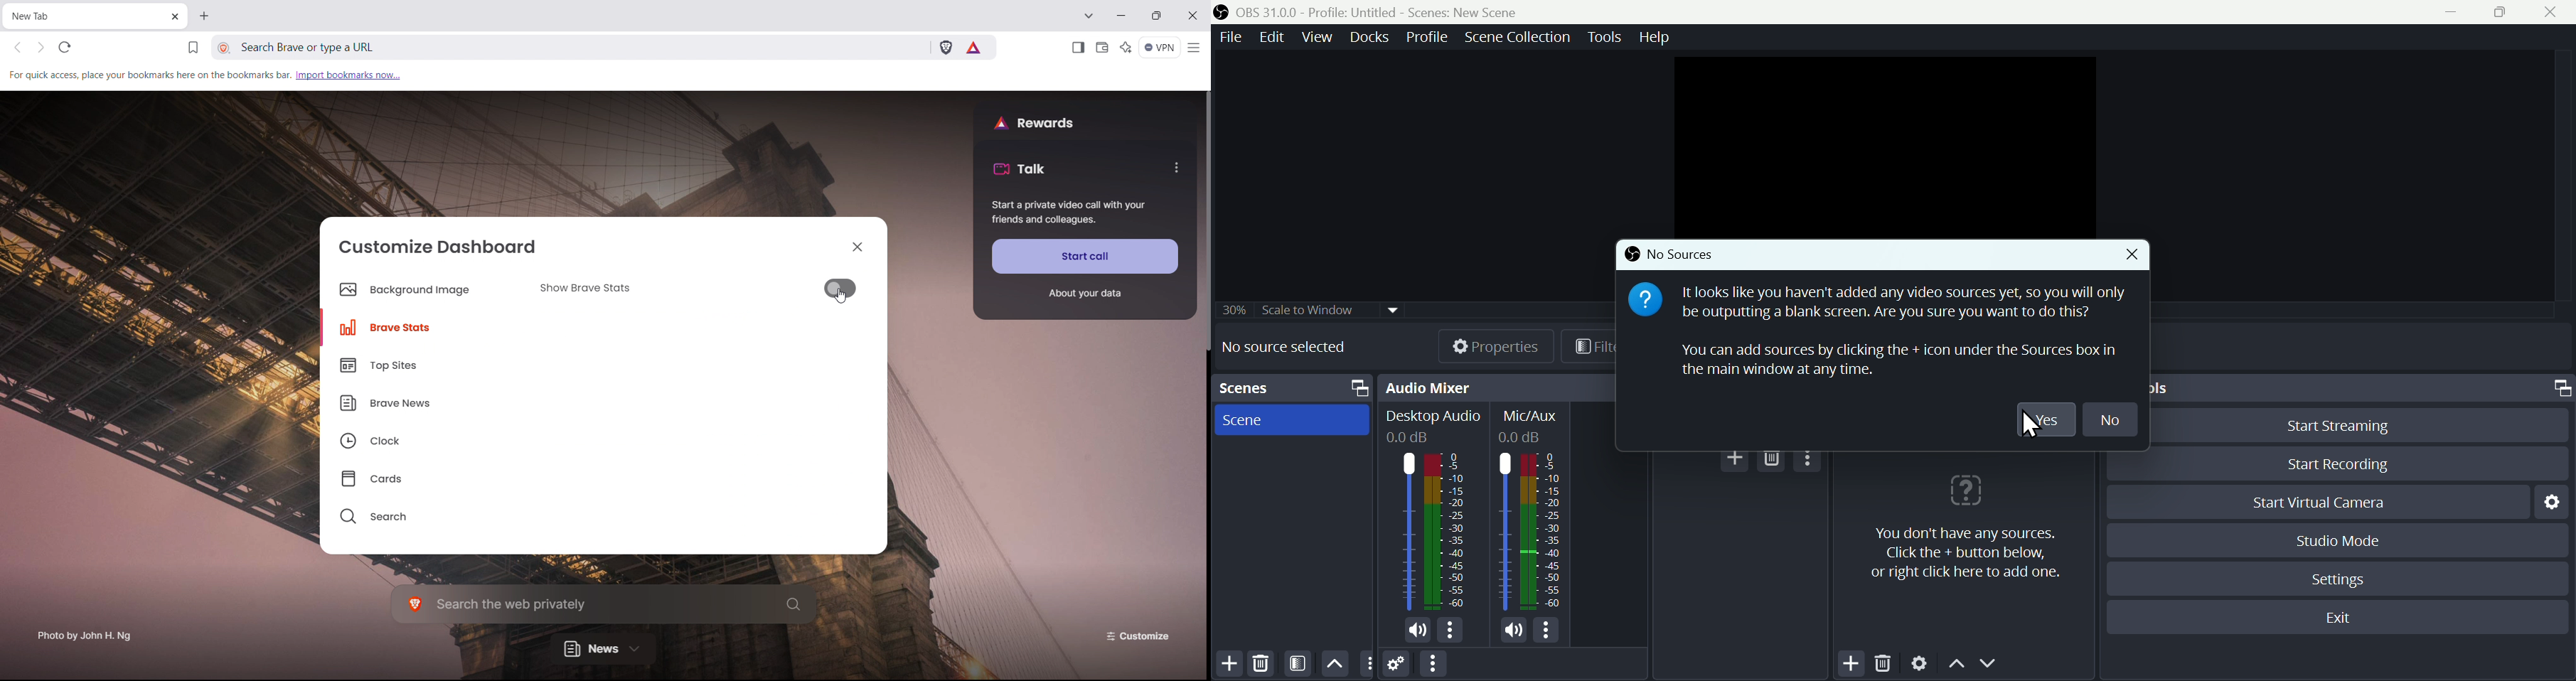  What do you see at coordinates (193, 48) in the screenshot?
I see `bookmark this page` at bounding box center [193, 48].